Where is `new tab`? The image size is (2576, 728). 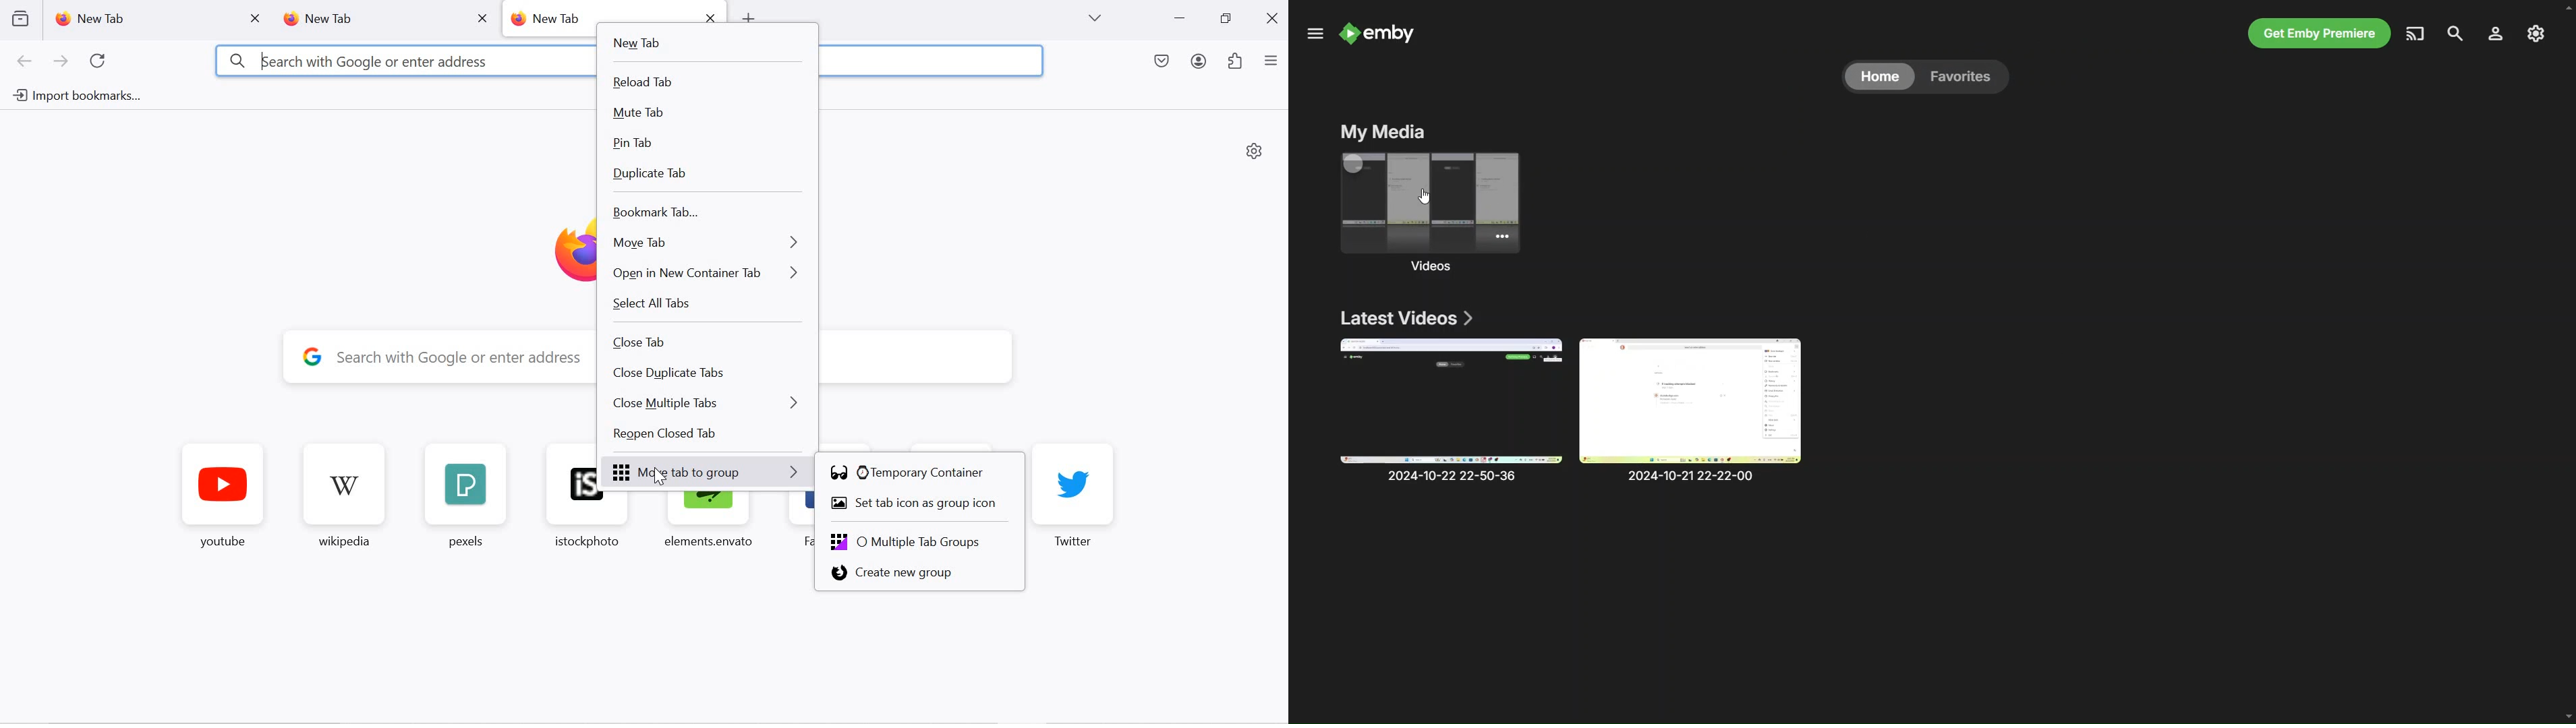
new tab is located at coordinates (141, 19).